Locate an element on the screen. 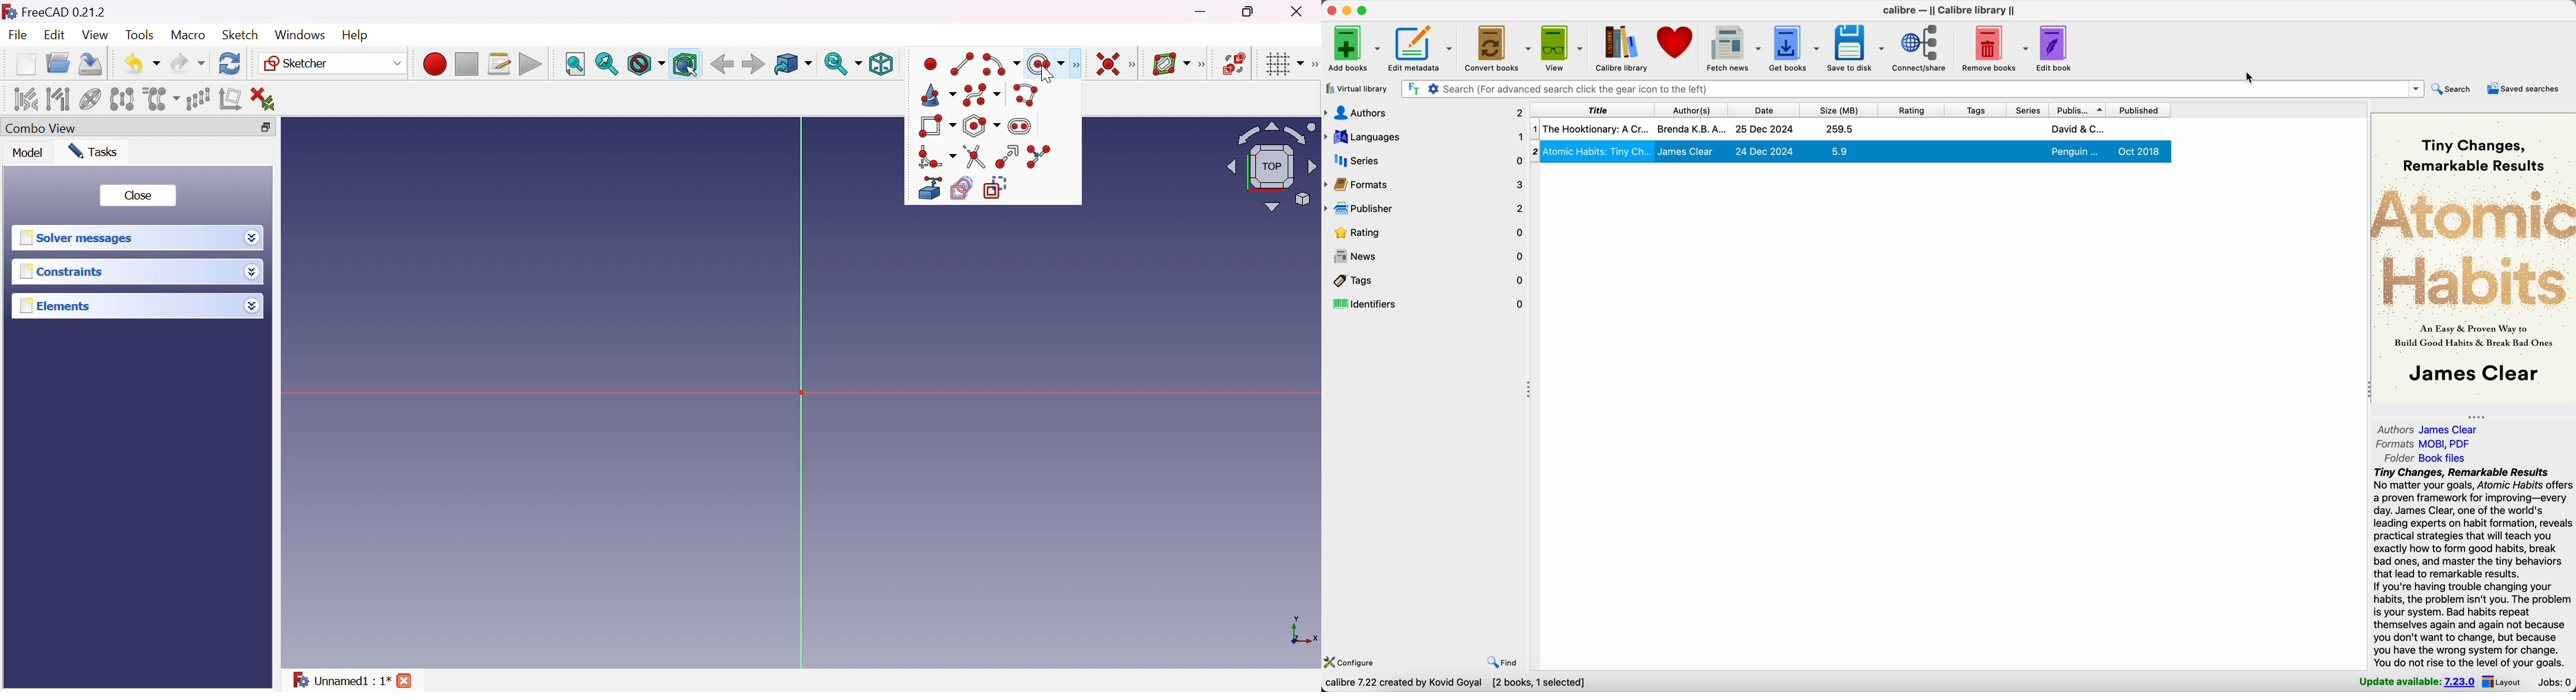  publisher is located at coordinates (2080, 109).